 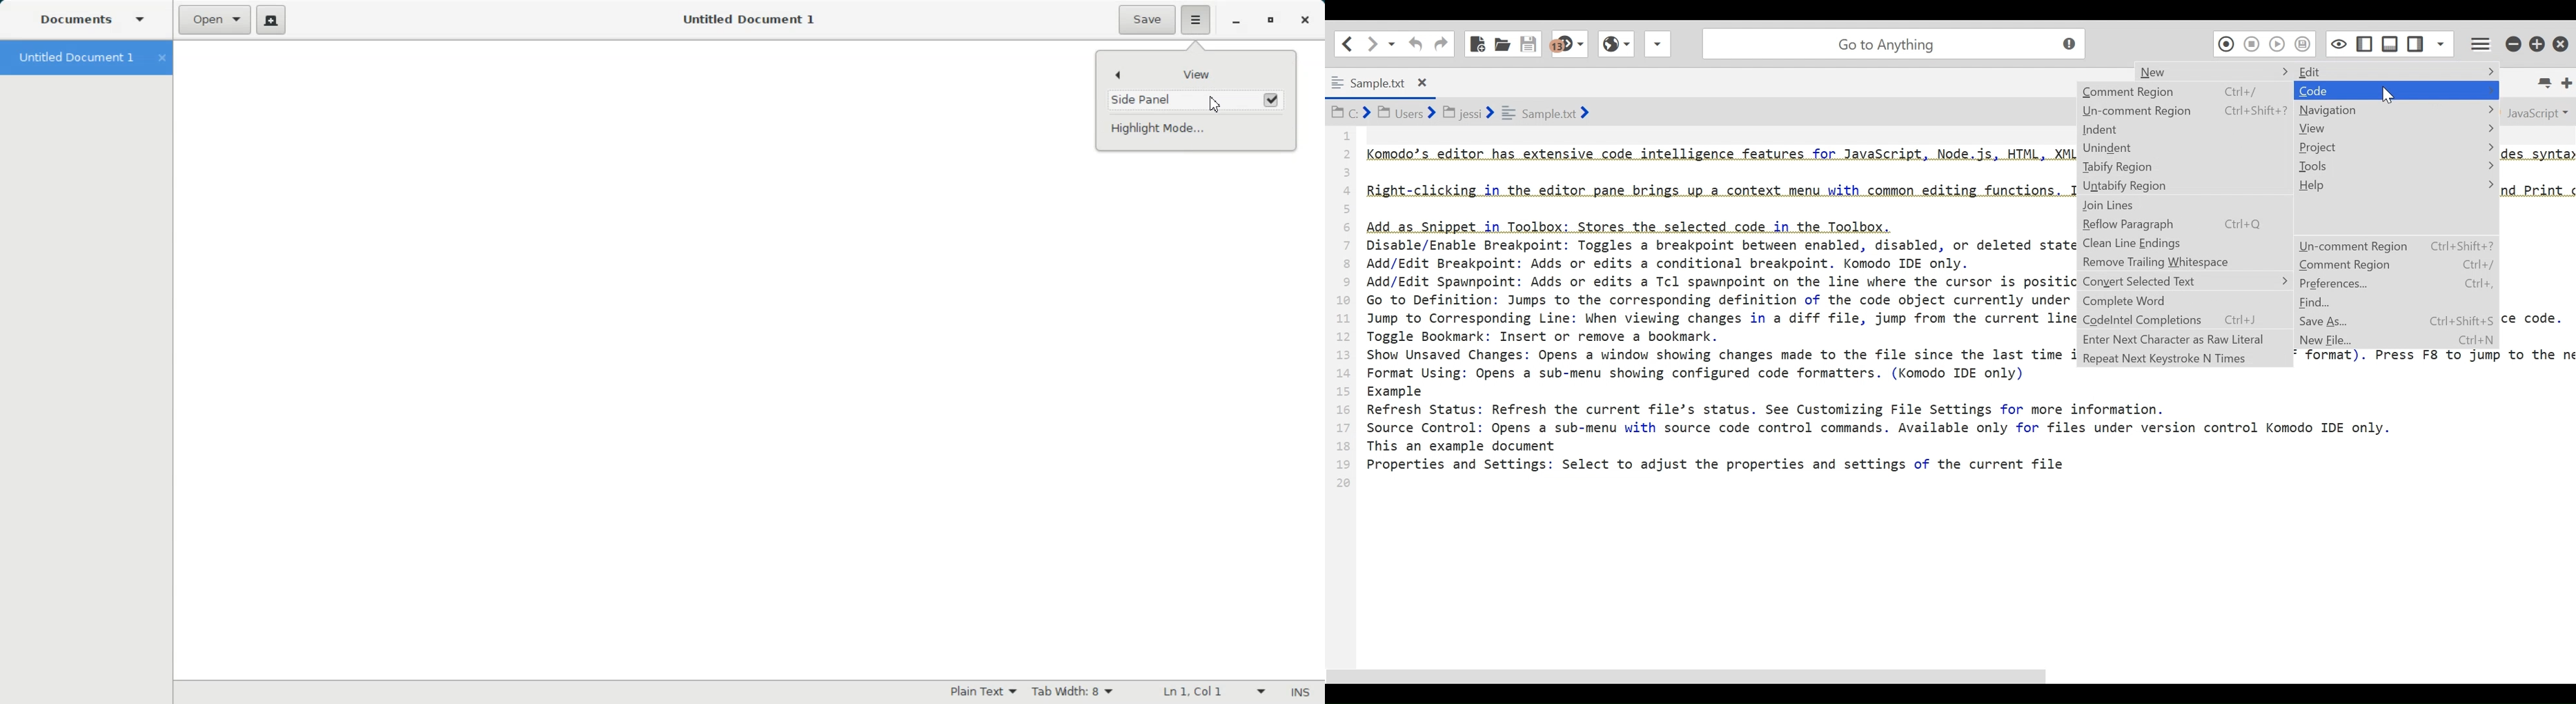 I want to click on Clean Line Endings, so click(x=2184, y=244).